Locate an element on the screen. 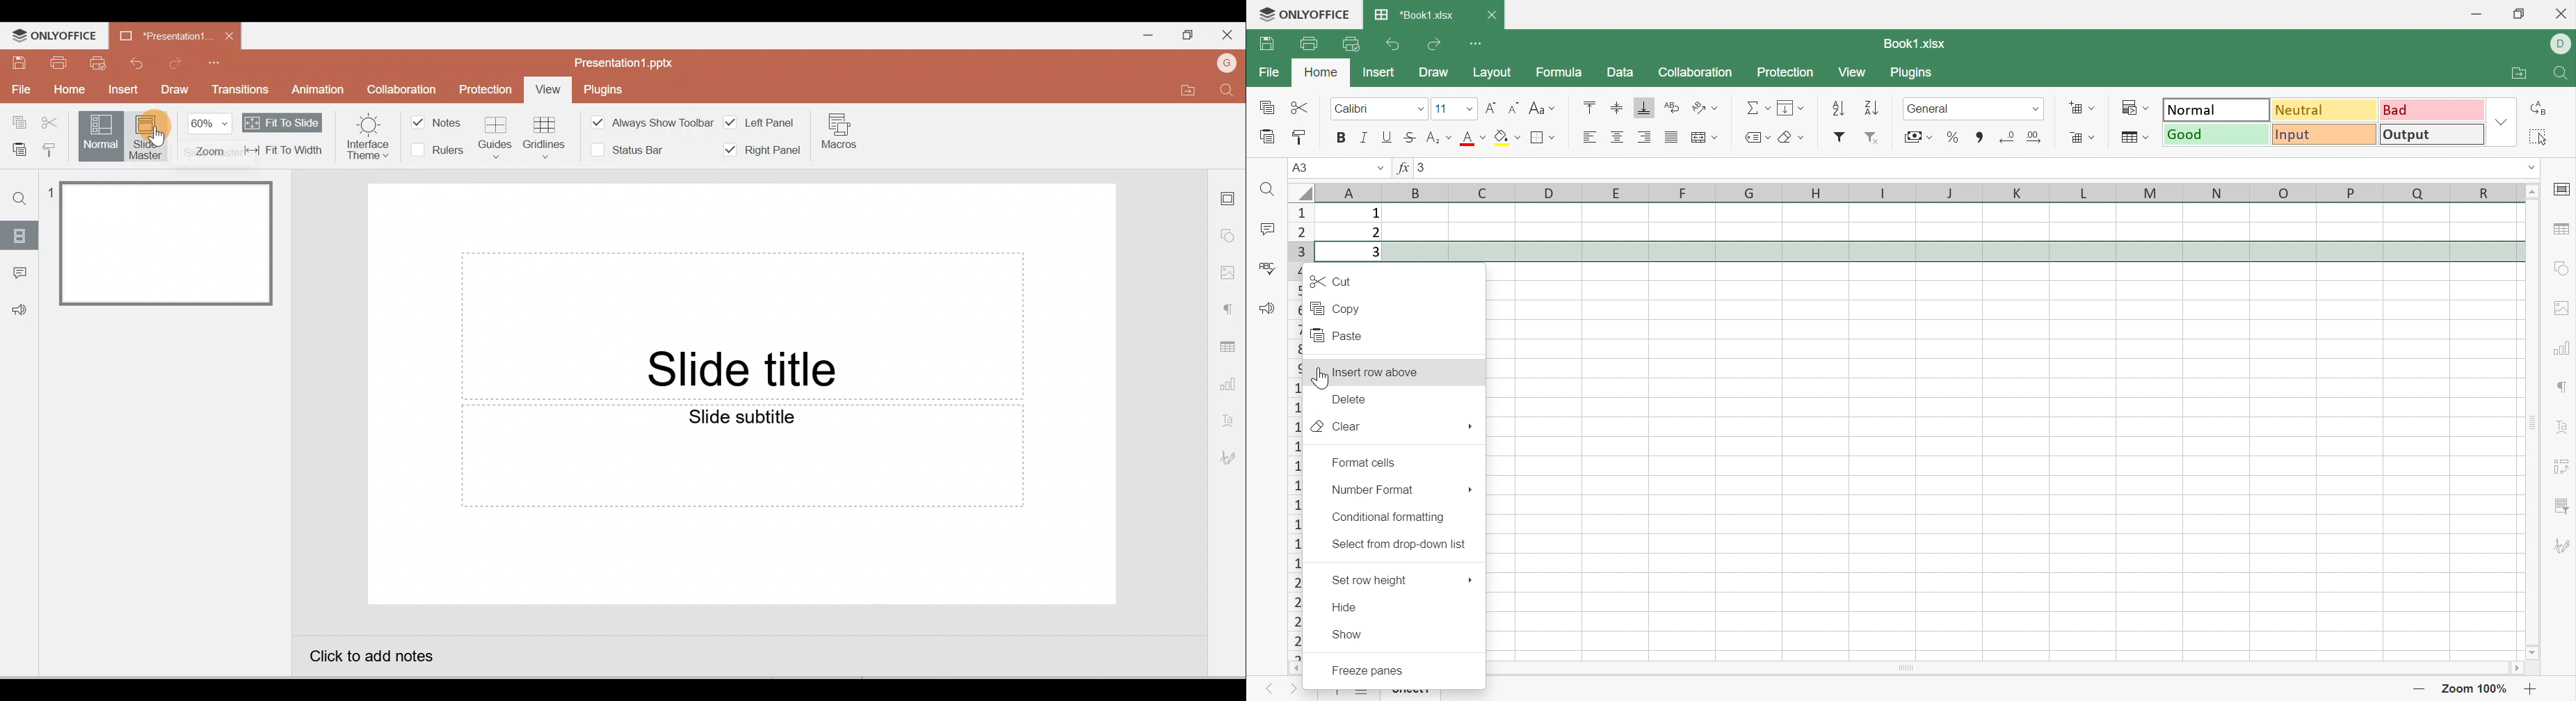 The image size is (2576, 728). Decrement in Font size is located at coordinates (1511, 106).